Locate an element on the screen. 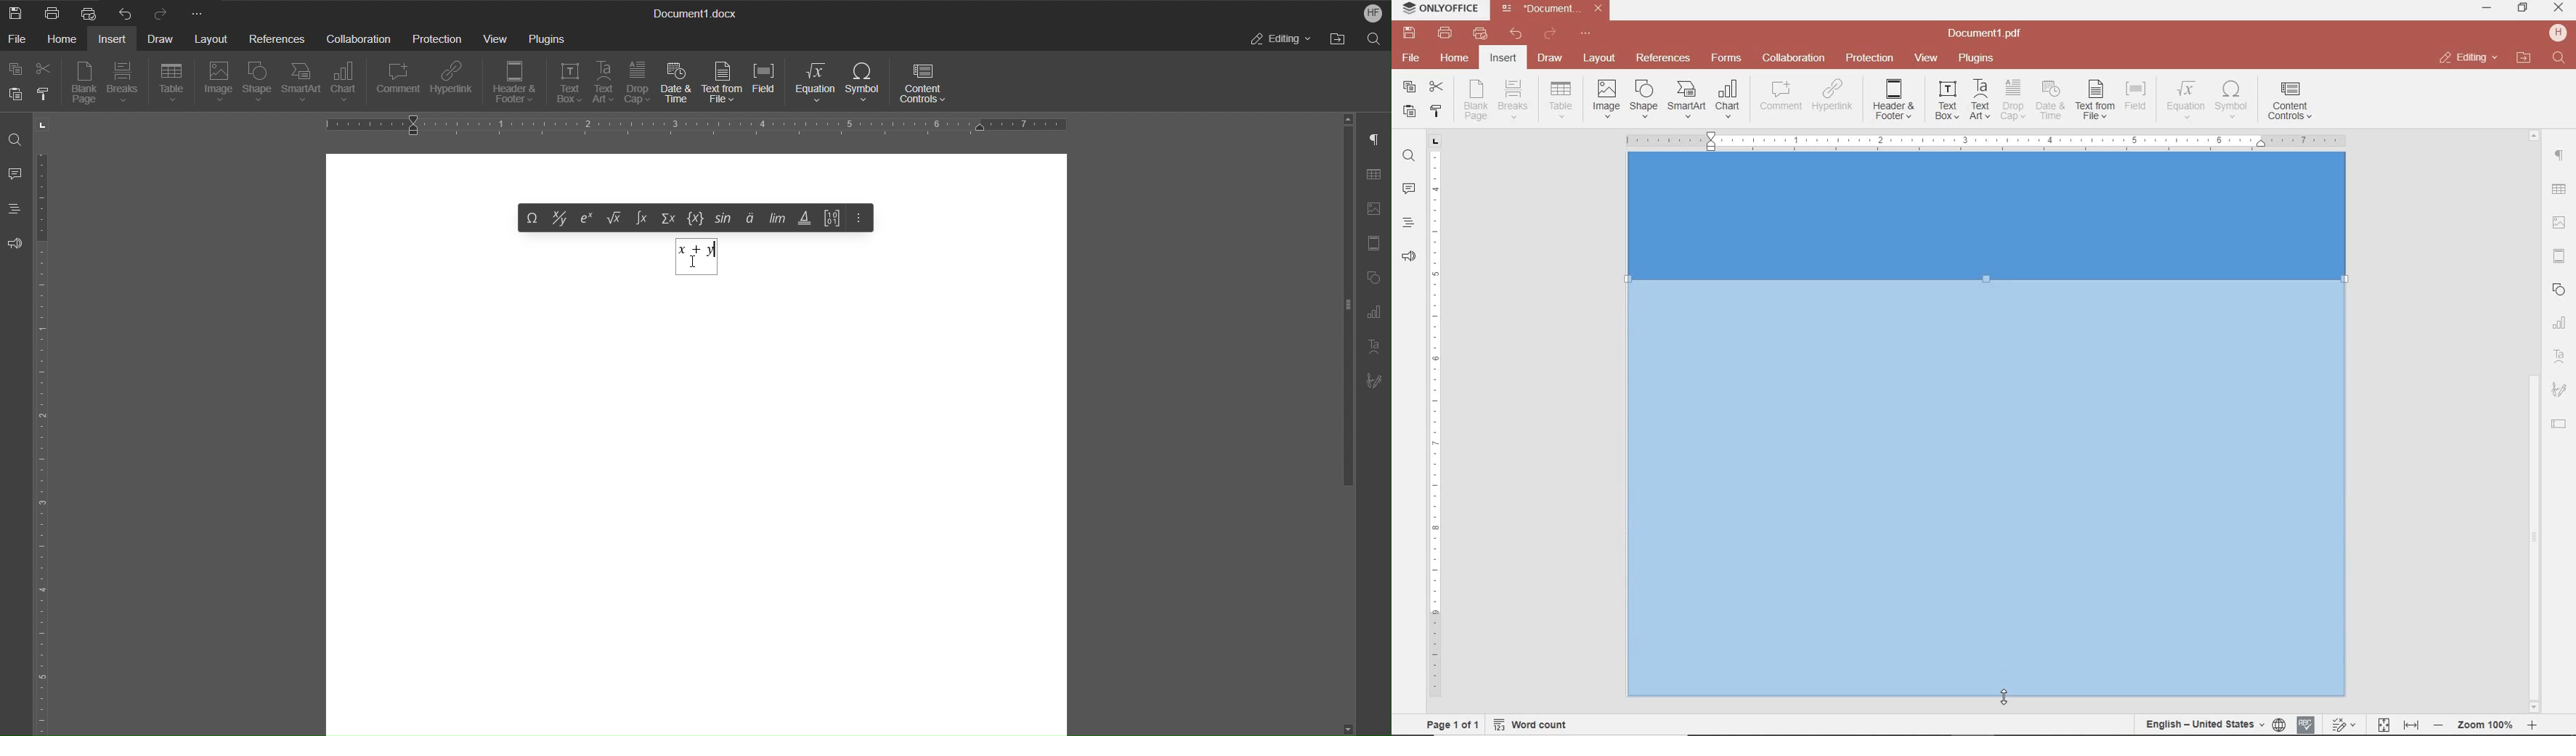 Image resolution: width=2576 pixels, height=756 pixels. quick print is located at coordinates (1479, 33).